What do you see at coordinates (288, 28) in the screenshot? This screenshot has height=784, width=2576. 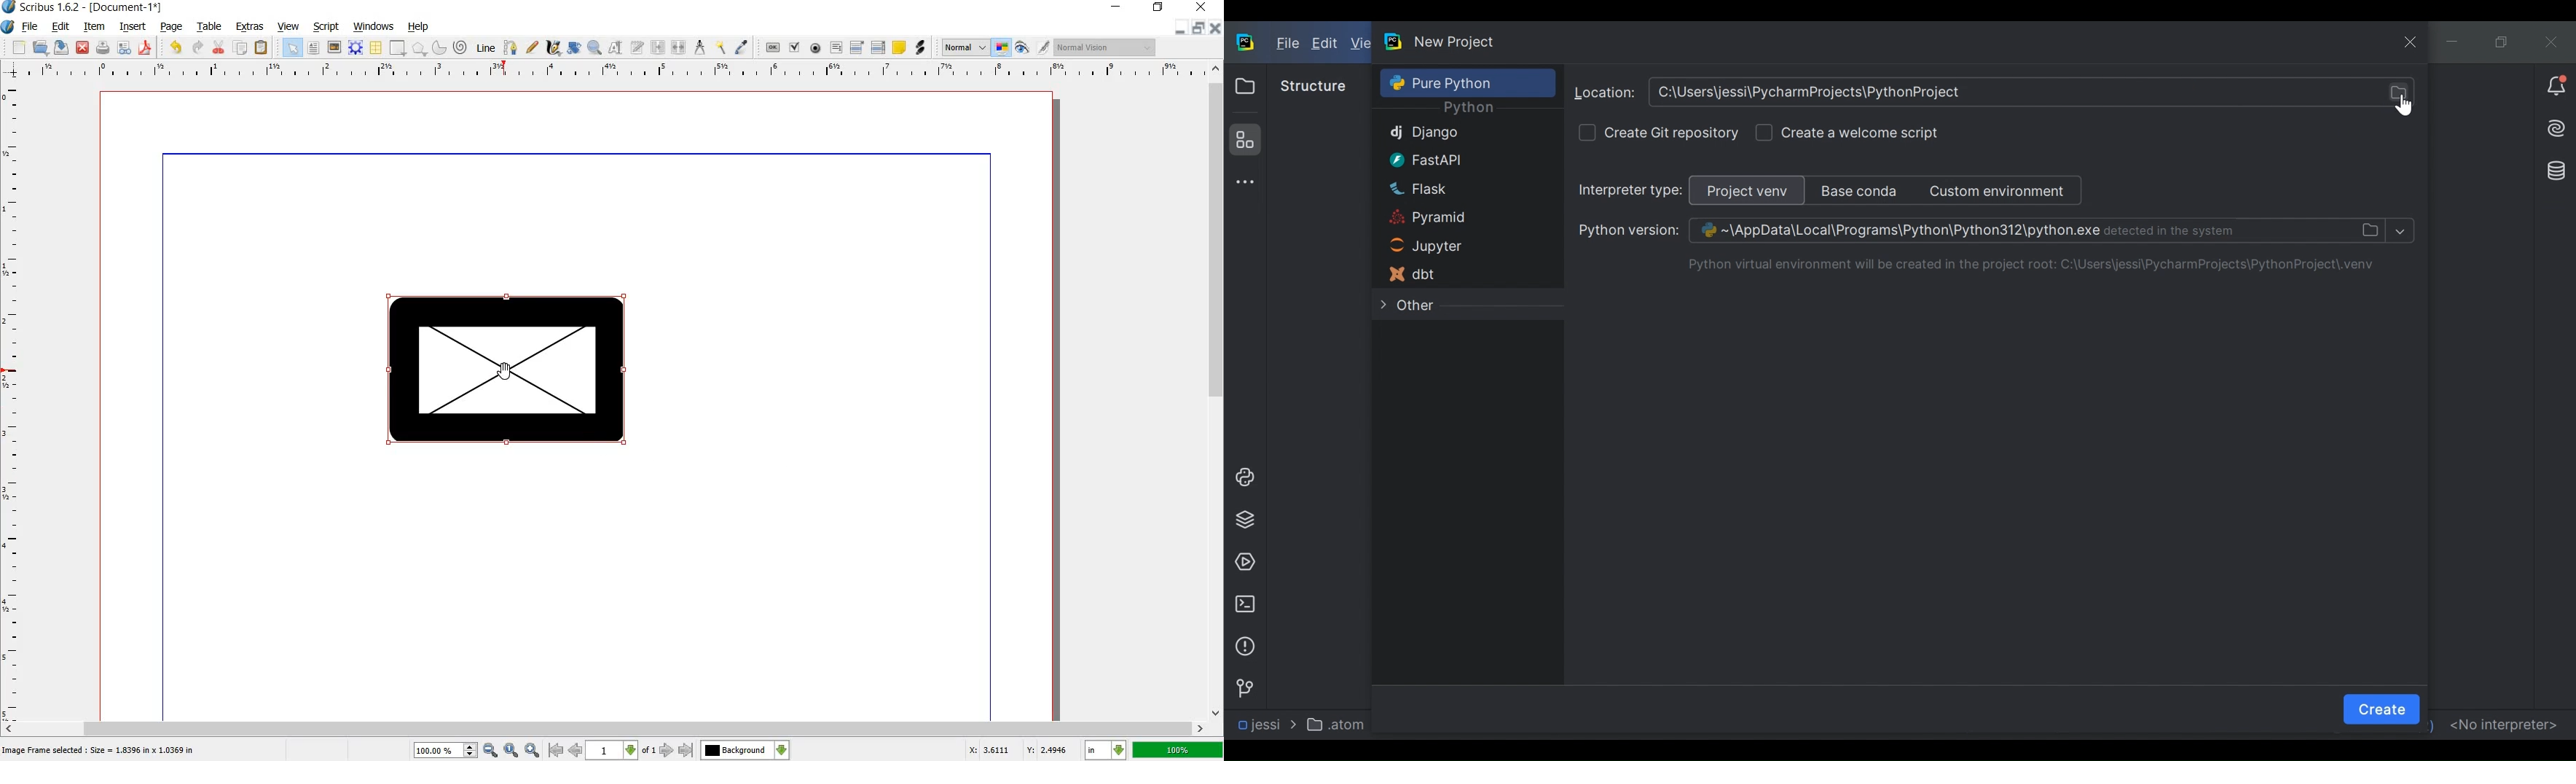 I see `view` at bounding box center [288, 28].